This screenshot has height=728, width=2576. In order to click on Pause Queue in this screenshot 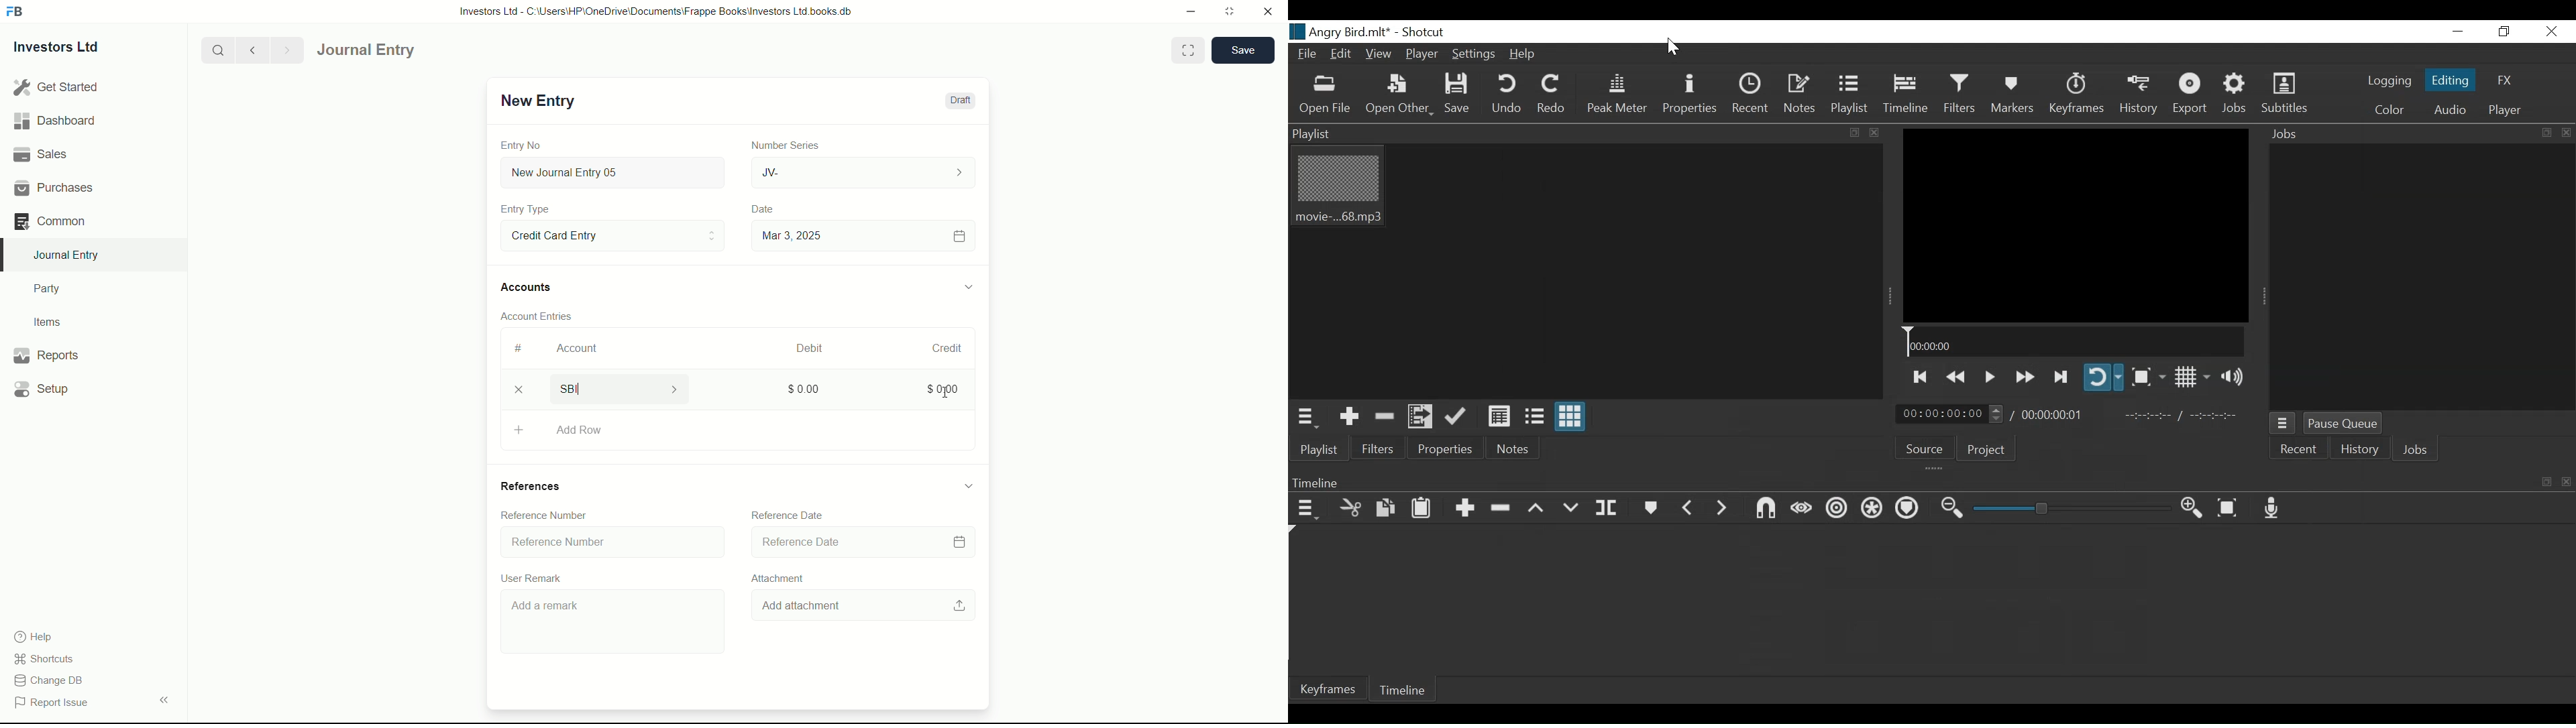, I will do `click(2343, 423)`.